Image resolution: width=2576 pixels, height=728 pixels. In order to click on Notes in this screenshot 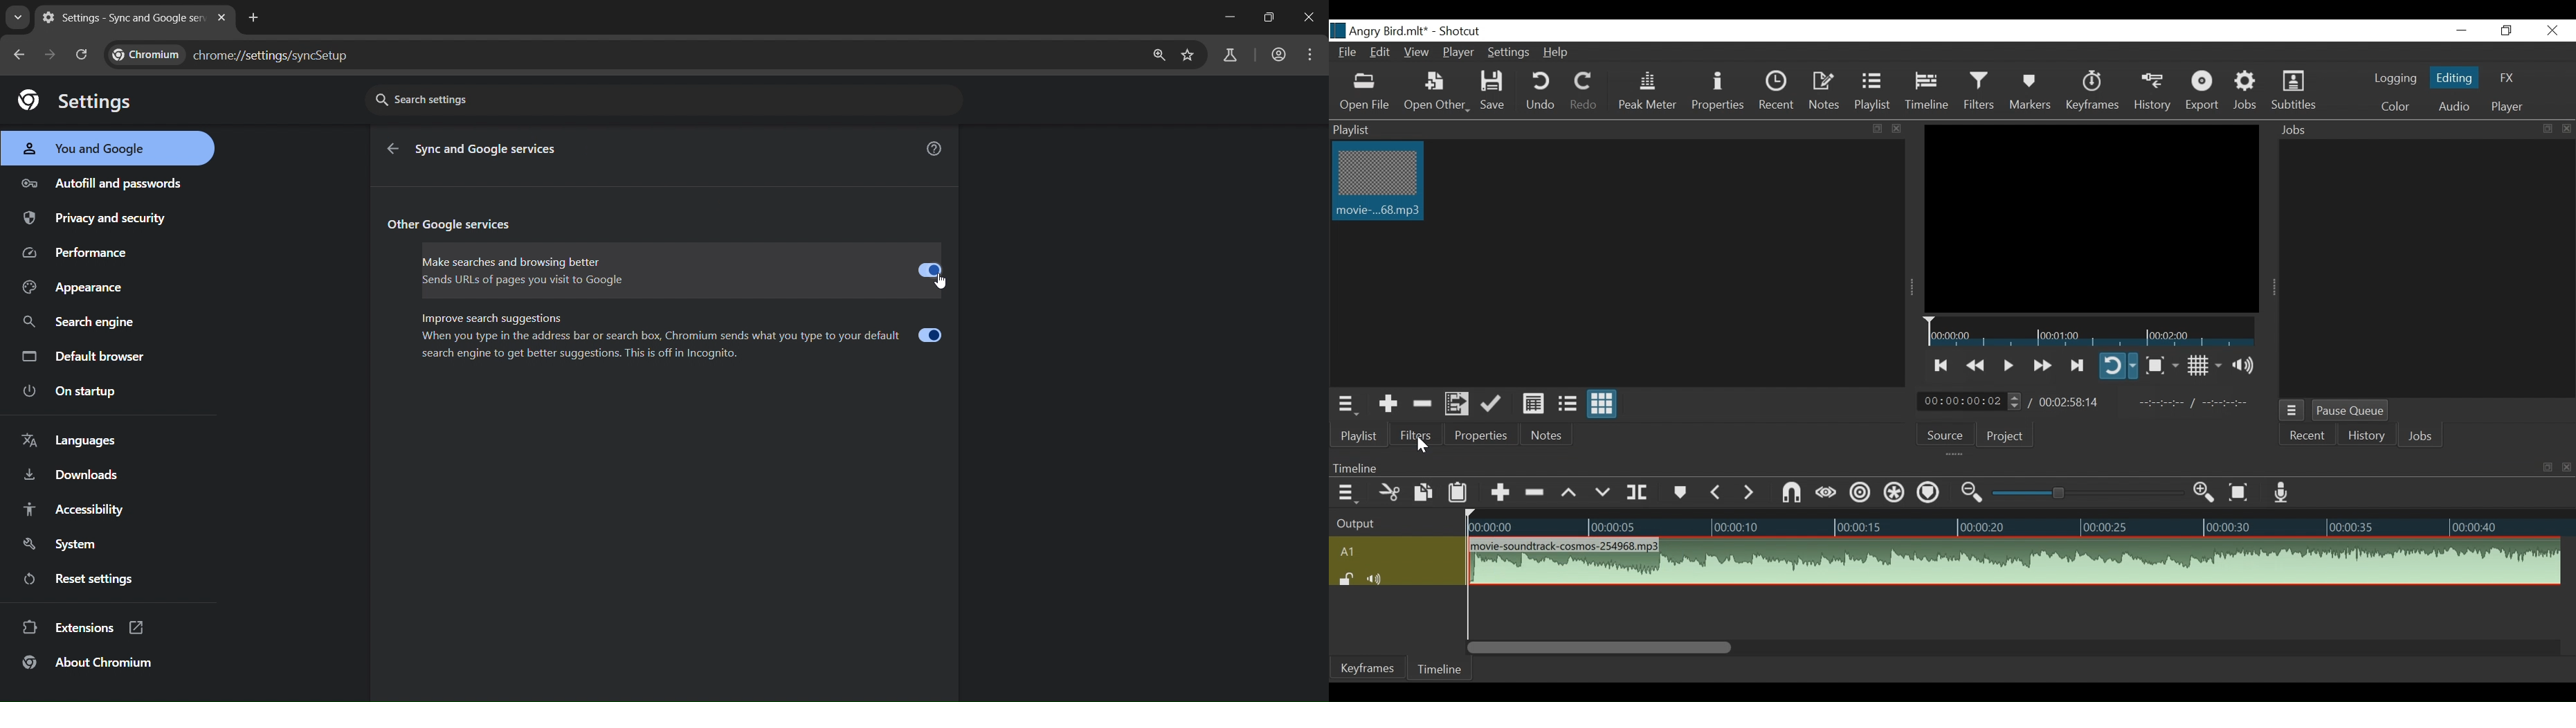, I will do `click(1826, 91)`.